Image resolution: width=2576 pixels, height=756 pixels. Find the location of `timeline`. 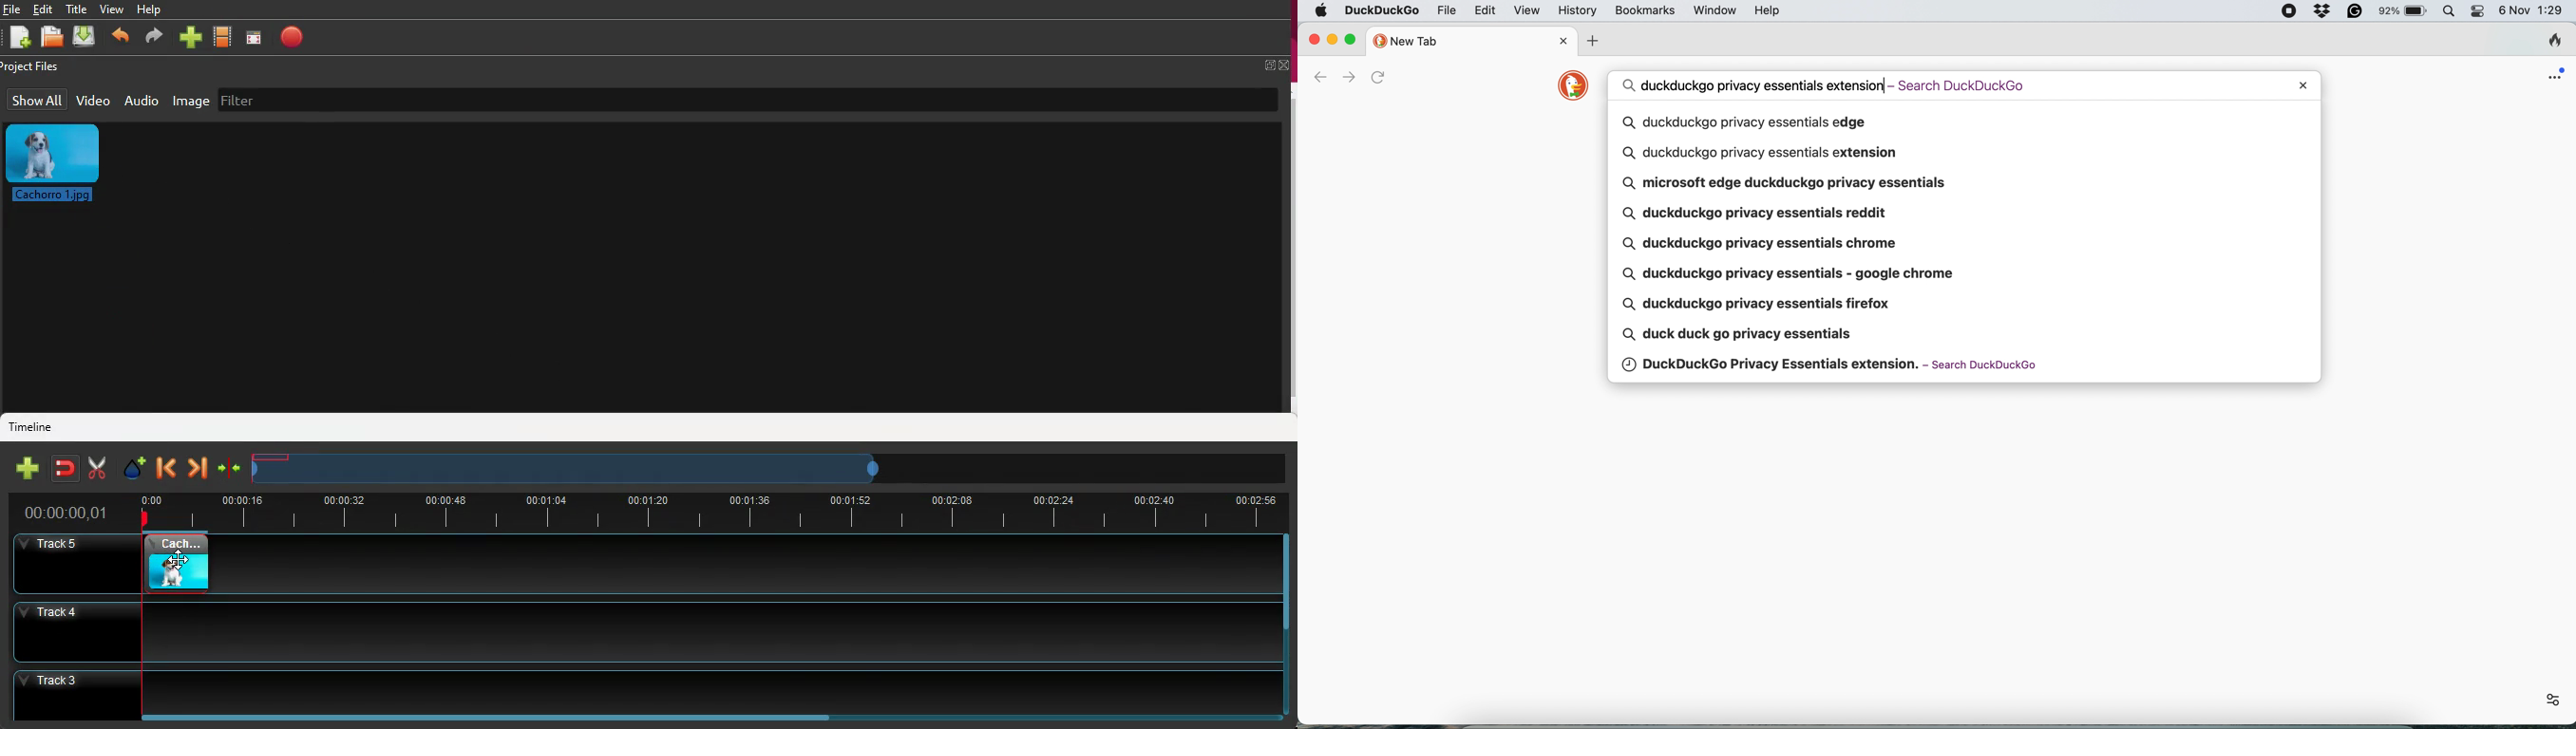

timeline is located at coordinates (34, 426).